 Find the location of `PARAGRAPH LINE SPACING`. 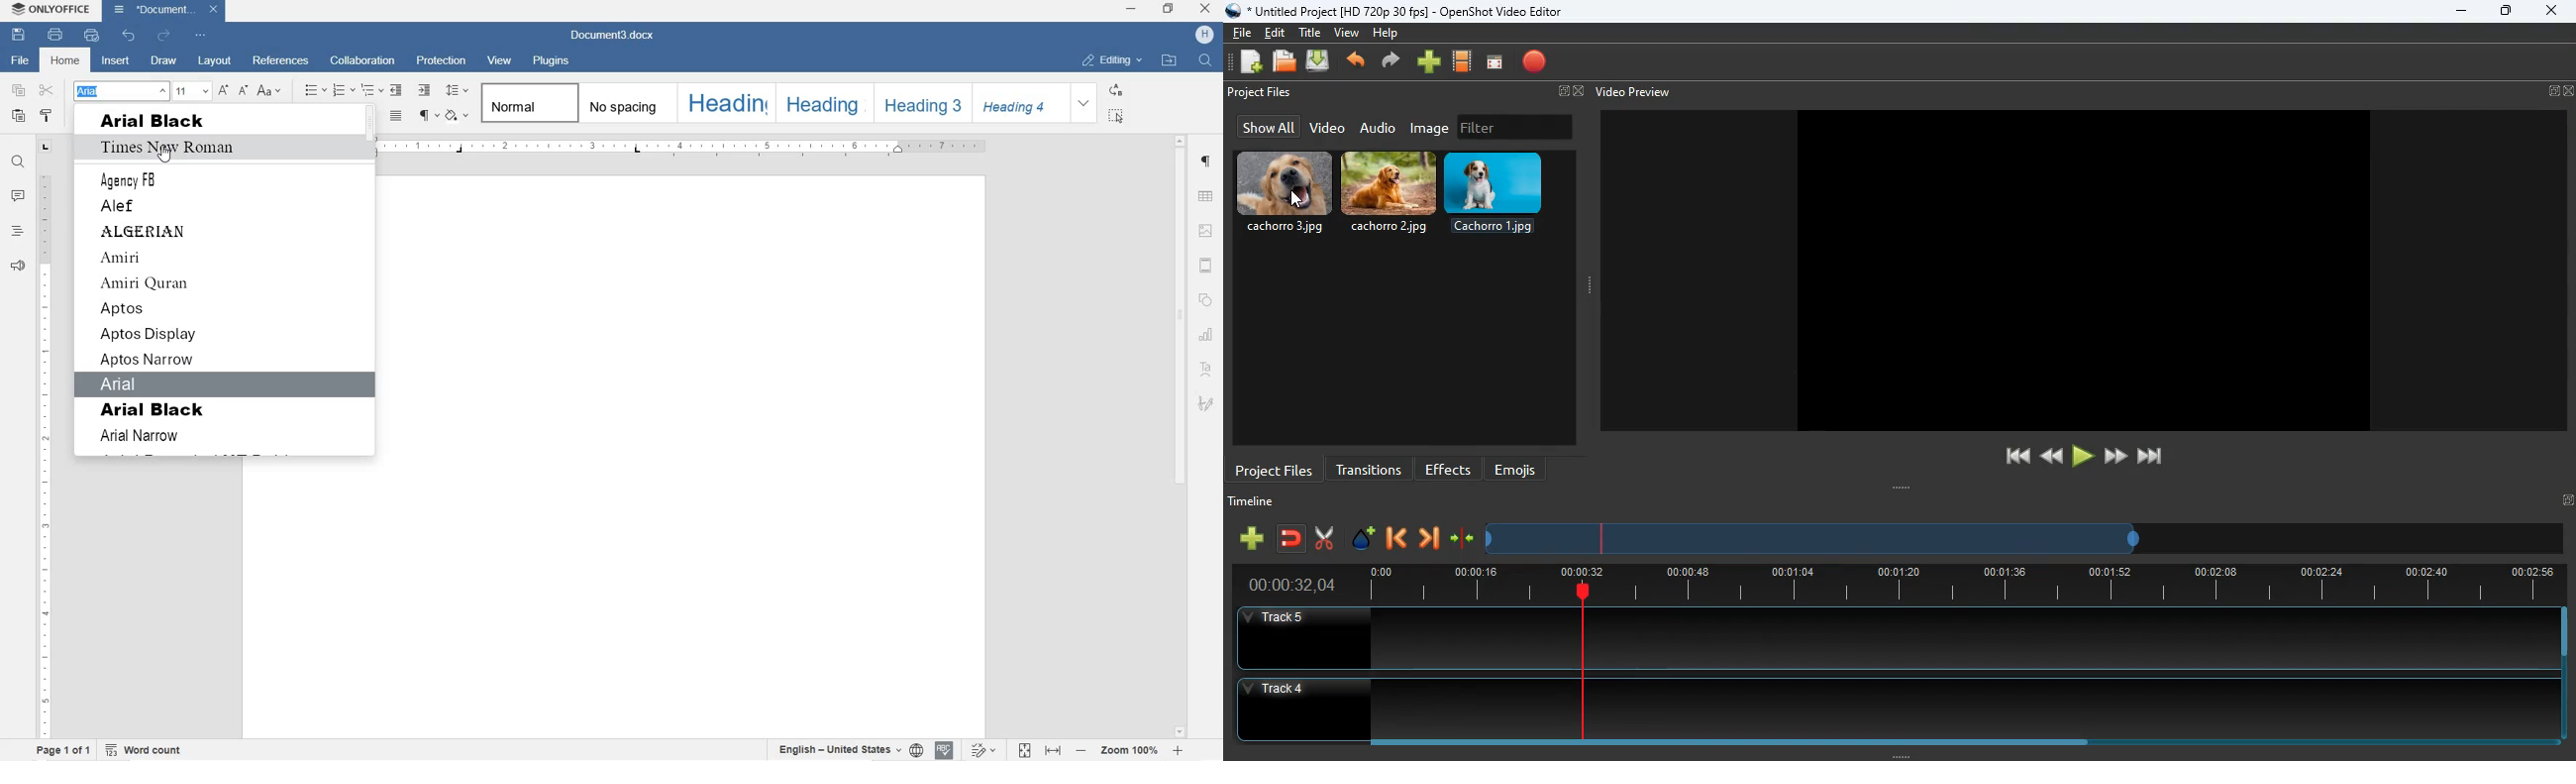

PARAGRAPH LINE SPACING is located at coordinates (458, 89).